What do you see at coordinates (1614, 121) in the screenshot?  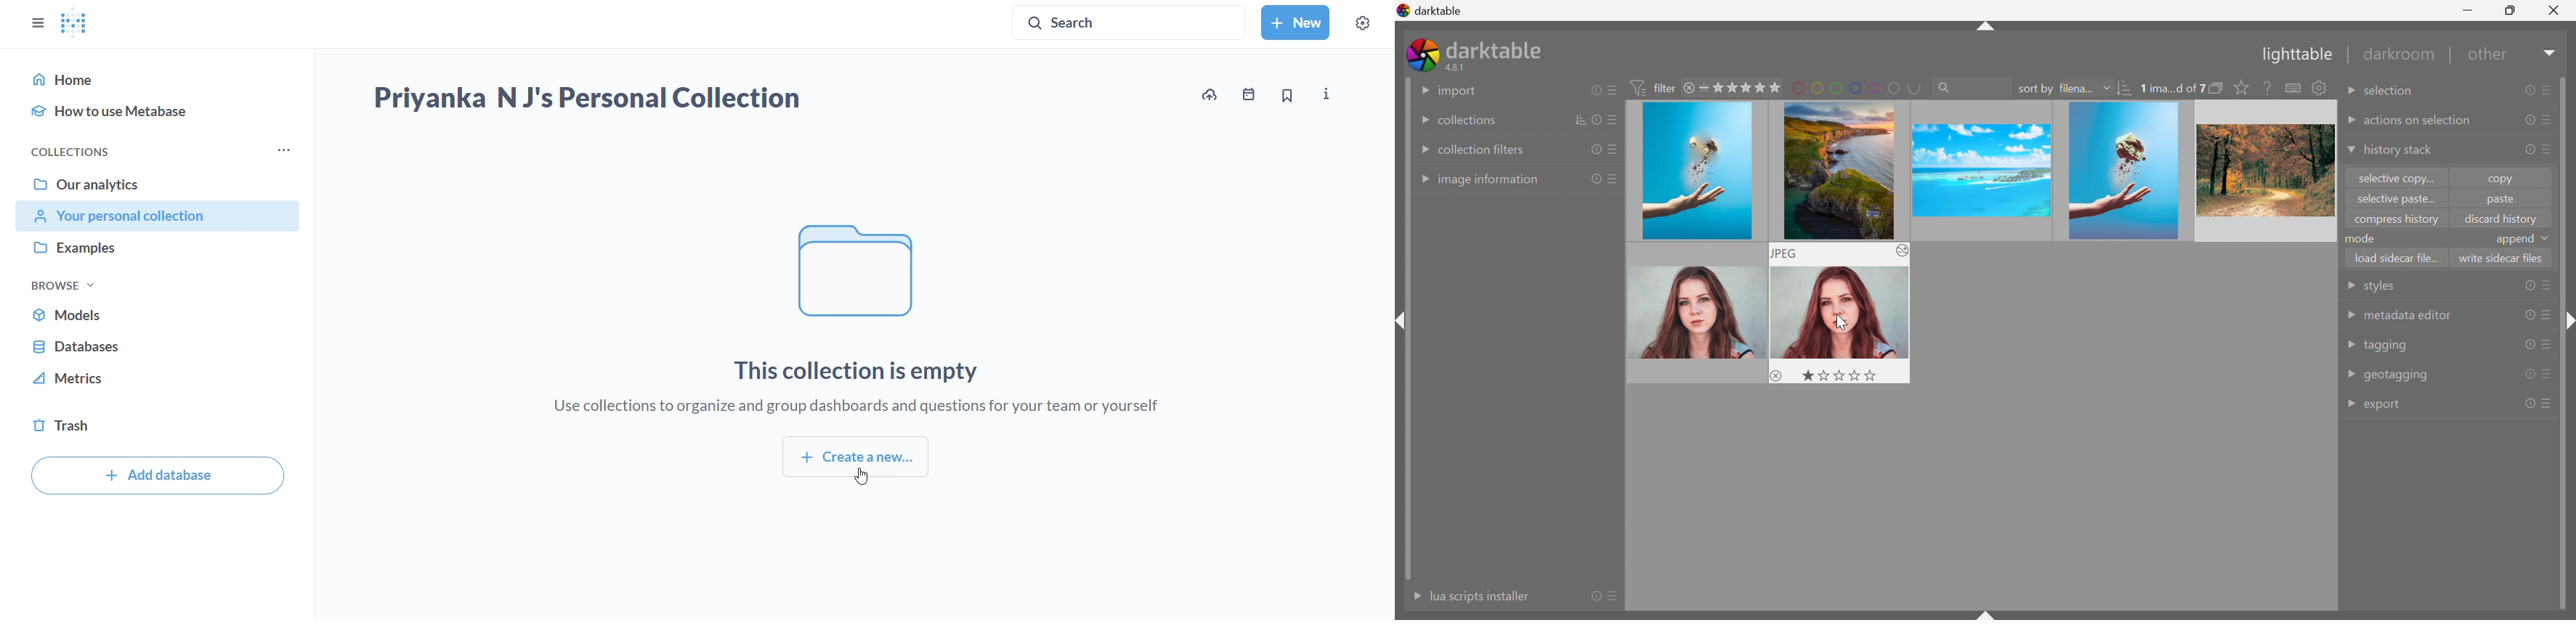 I see `presets` at bounding box center [1614, 121].